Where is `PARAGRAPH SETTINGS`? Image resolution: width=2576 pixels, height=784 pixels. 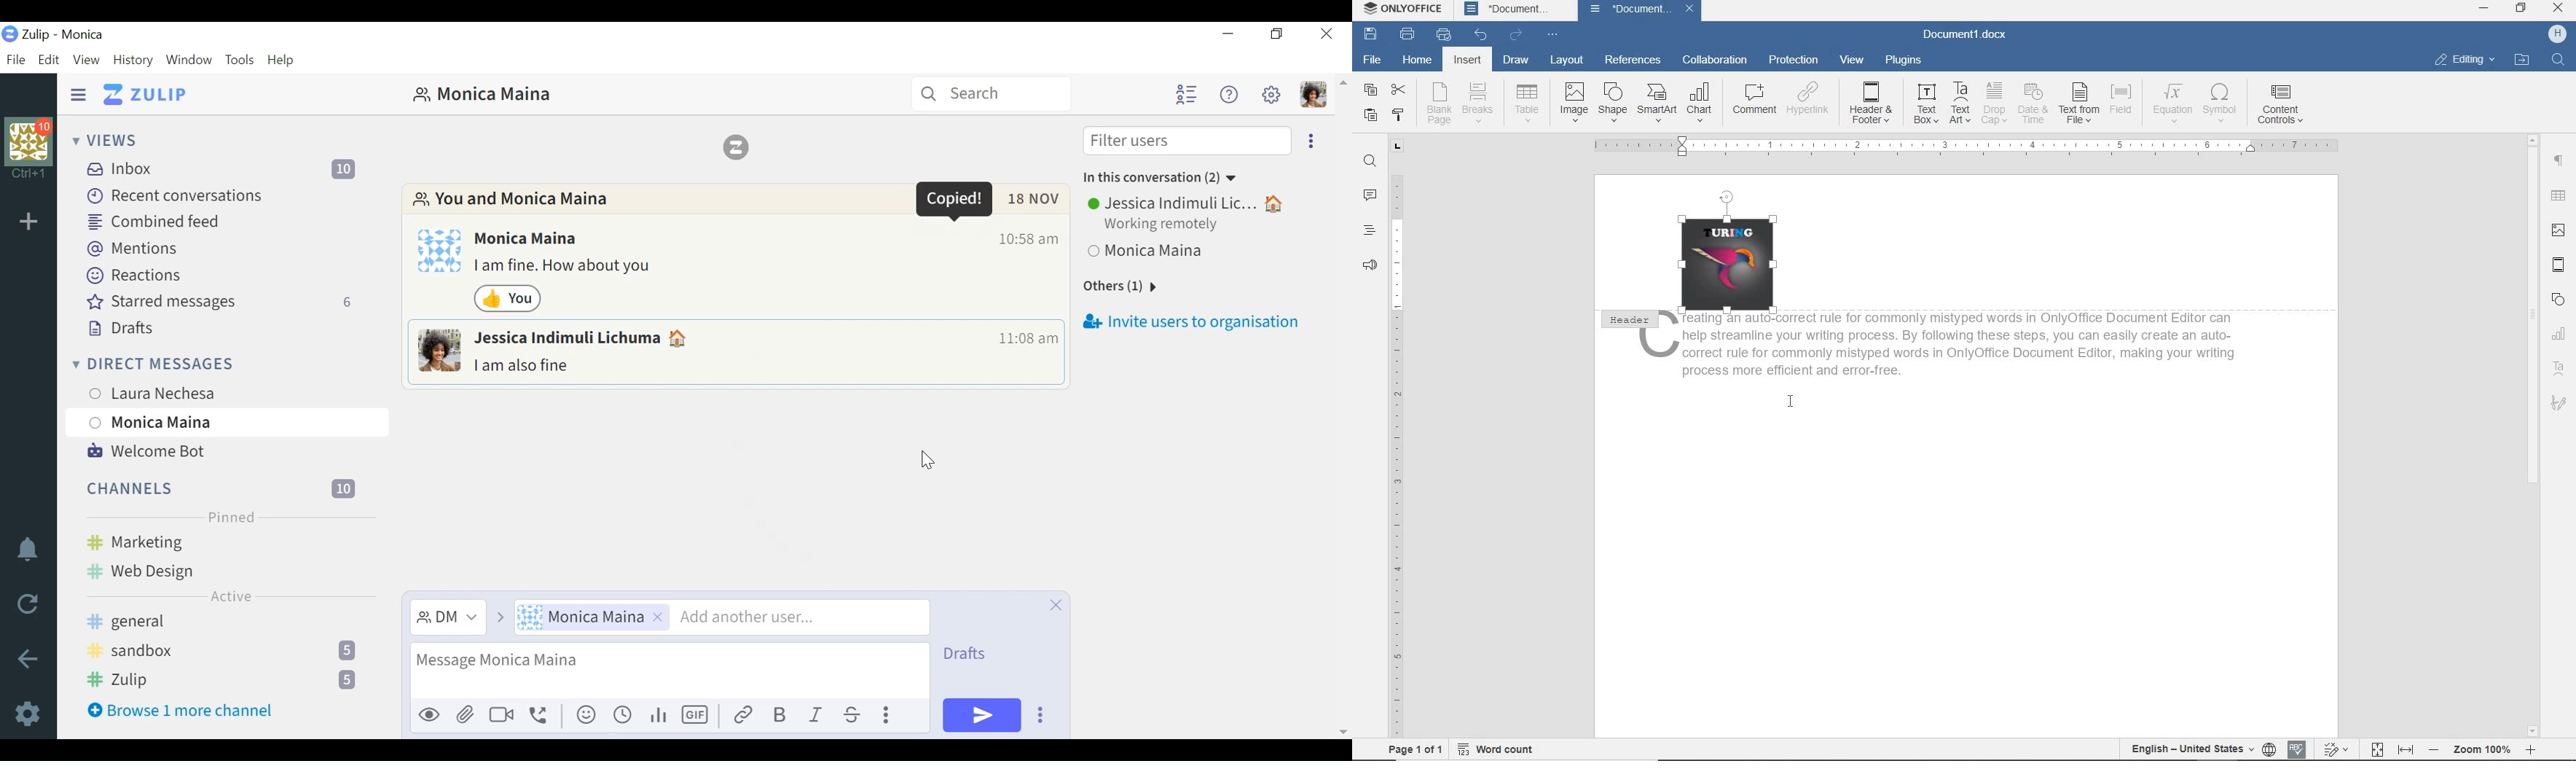 PARAGRAPH SETTINGS is located at coordinates (2558, 161).